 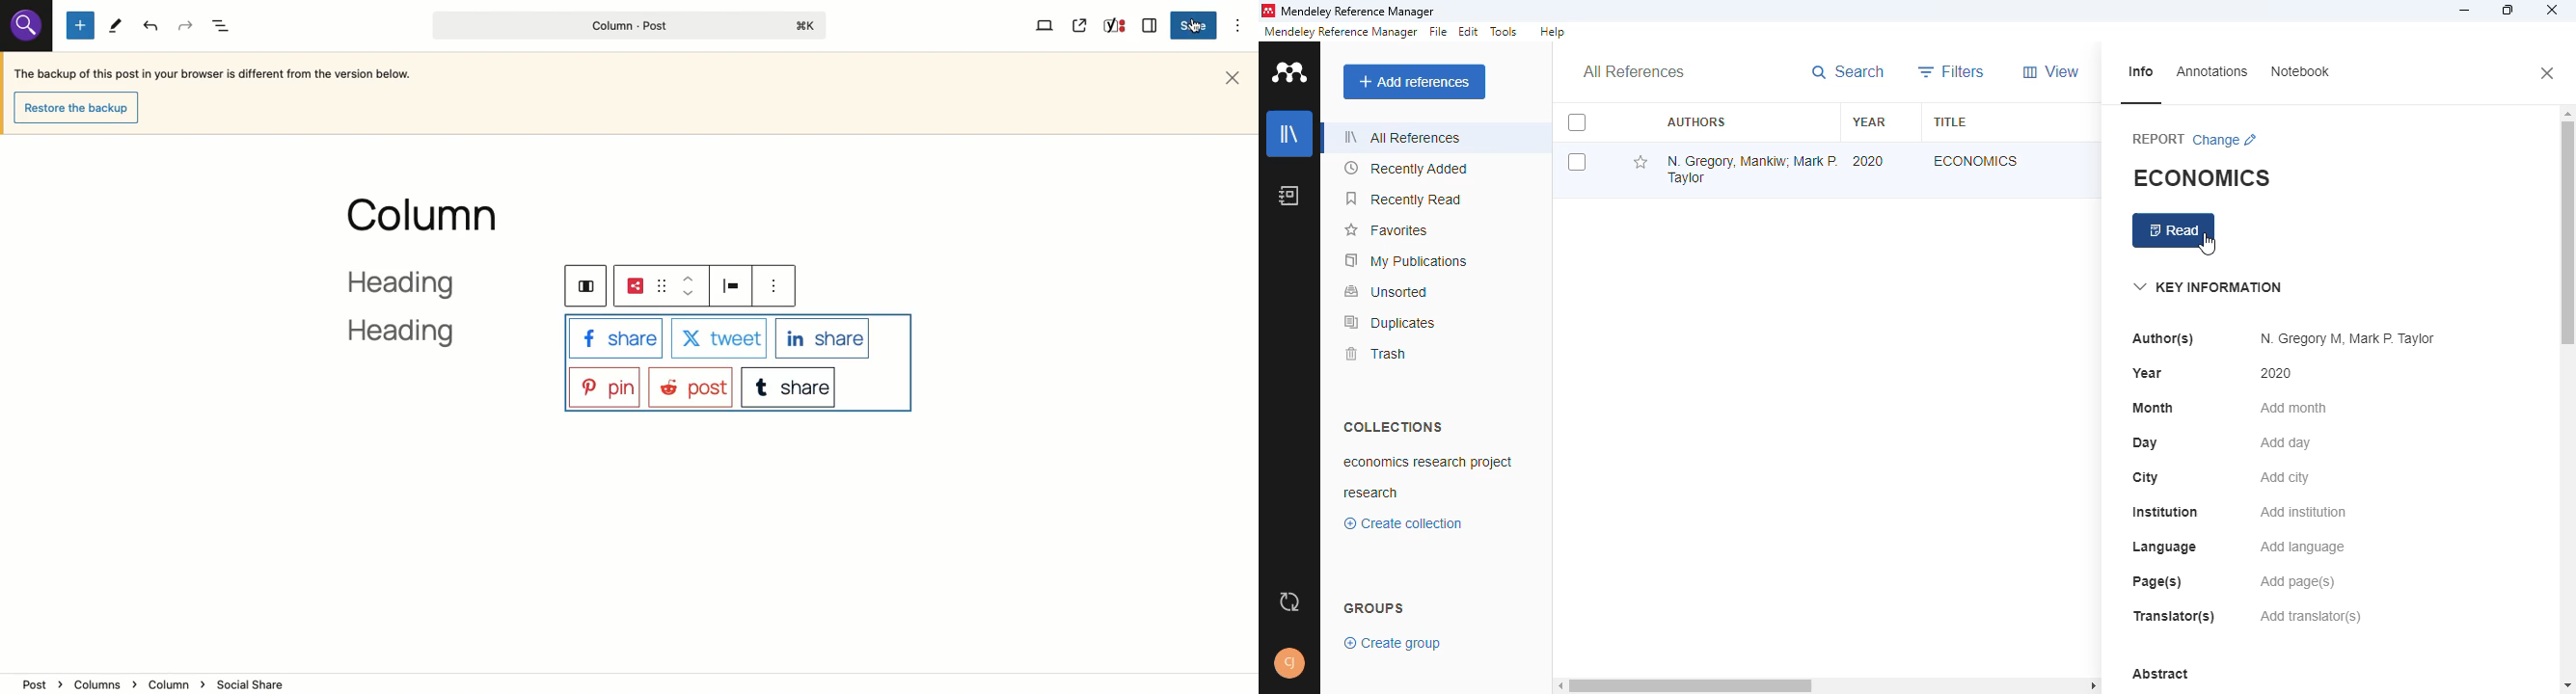 What do you see at coordinates (2160, 674) in the screenshot?
I see `abstract` at bounding box center [2160, 674].